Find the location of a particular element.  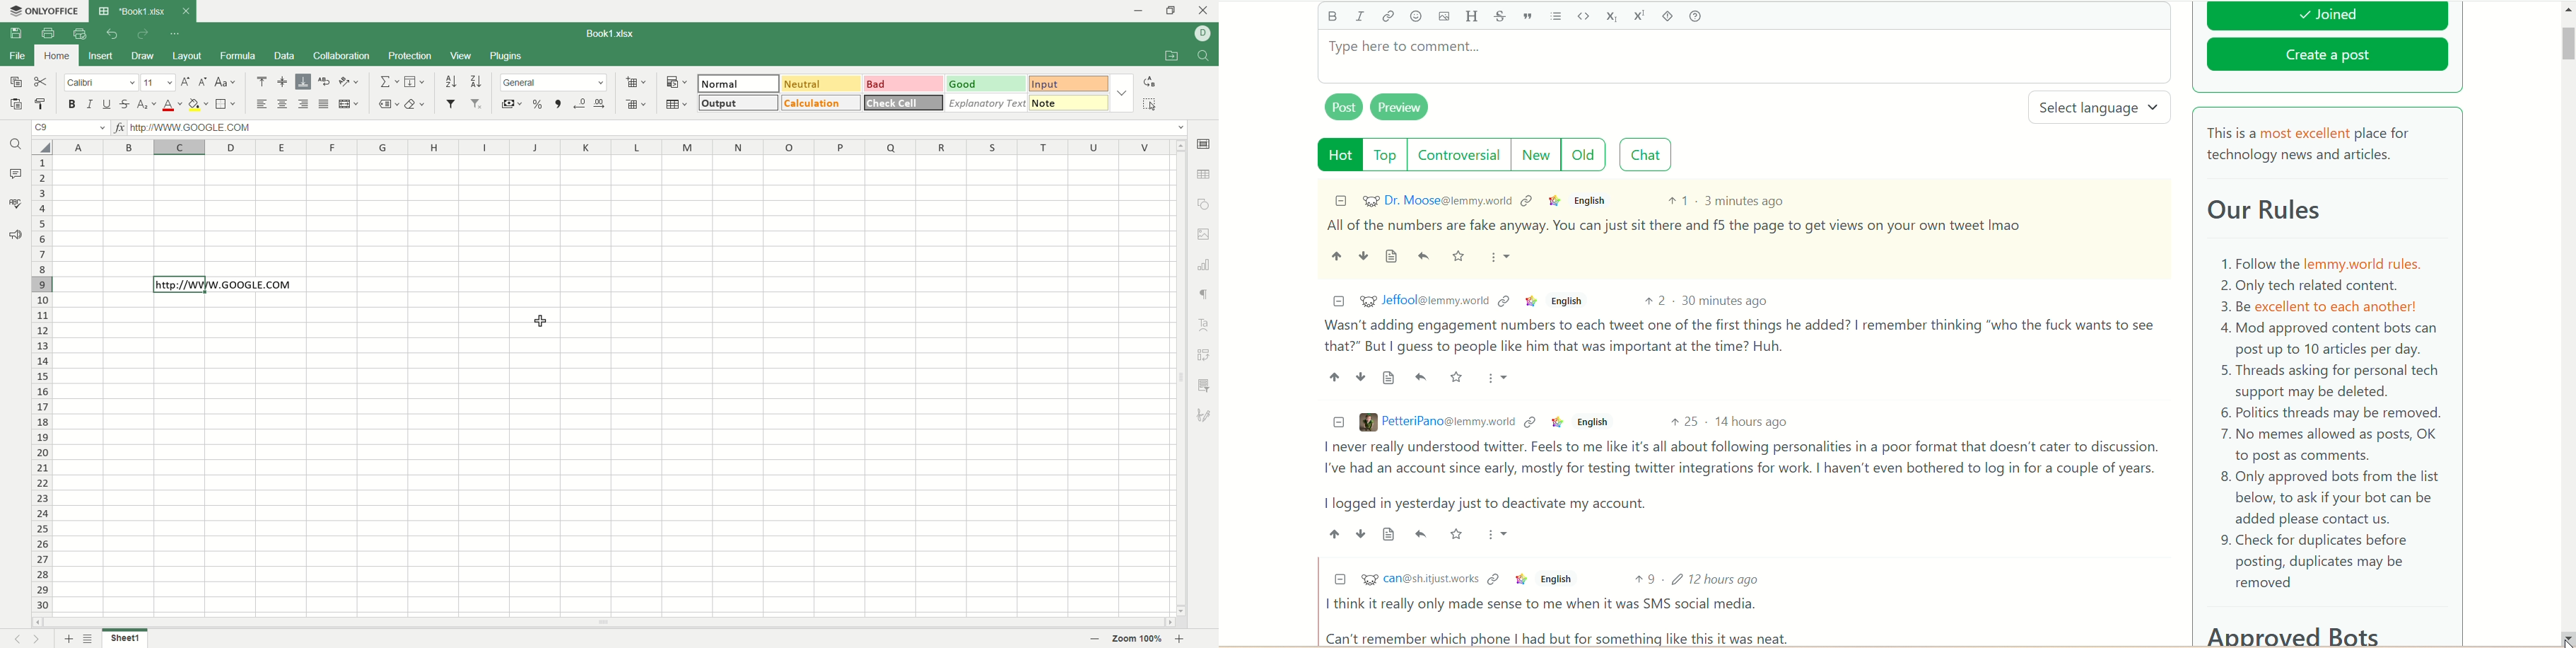

| never really understood twitter. Feels to me like it’s all about following personalities in a poor format that doesn’t cater to discussion.
I've had an account since early, mostly for testing twitter integrations for work. I haven't even bothered to log in for a couple of years.
I logged in yesterday just to deactivate my account. is located at coordinates (1736, 476).